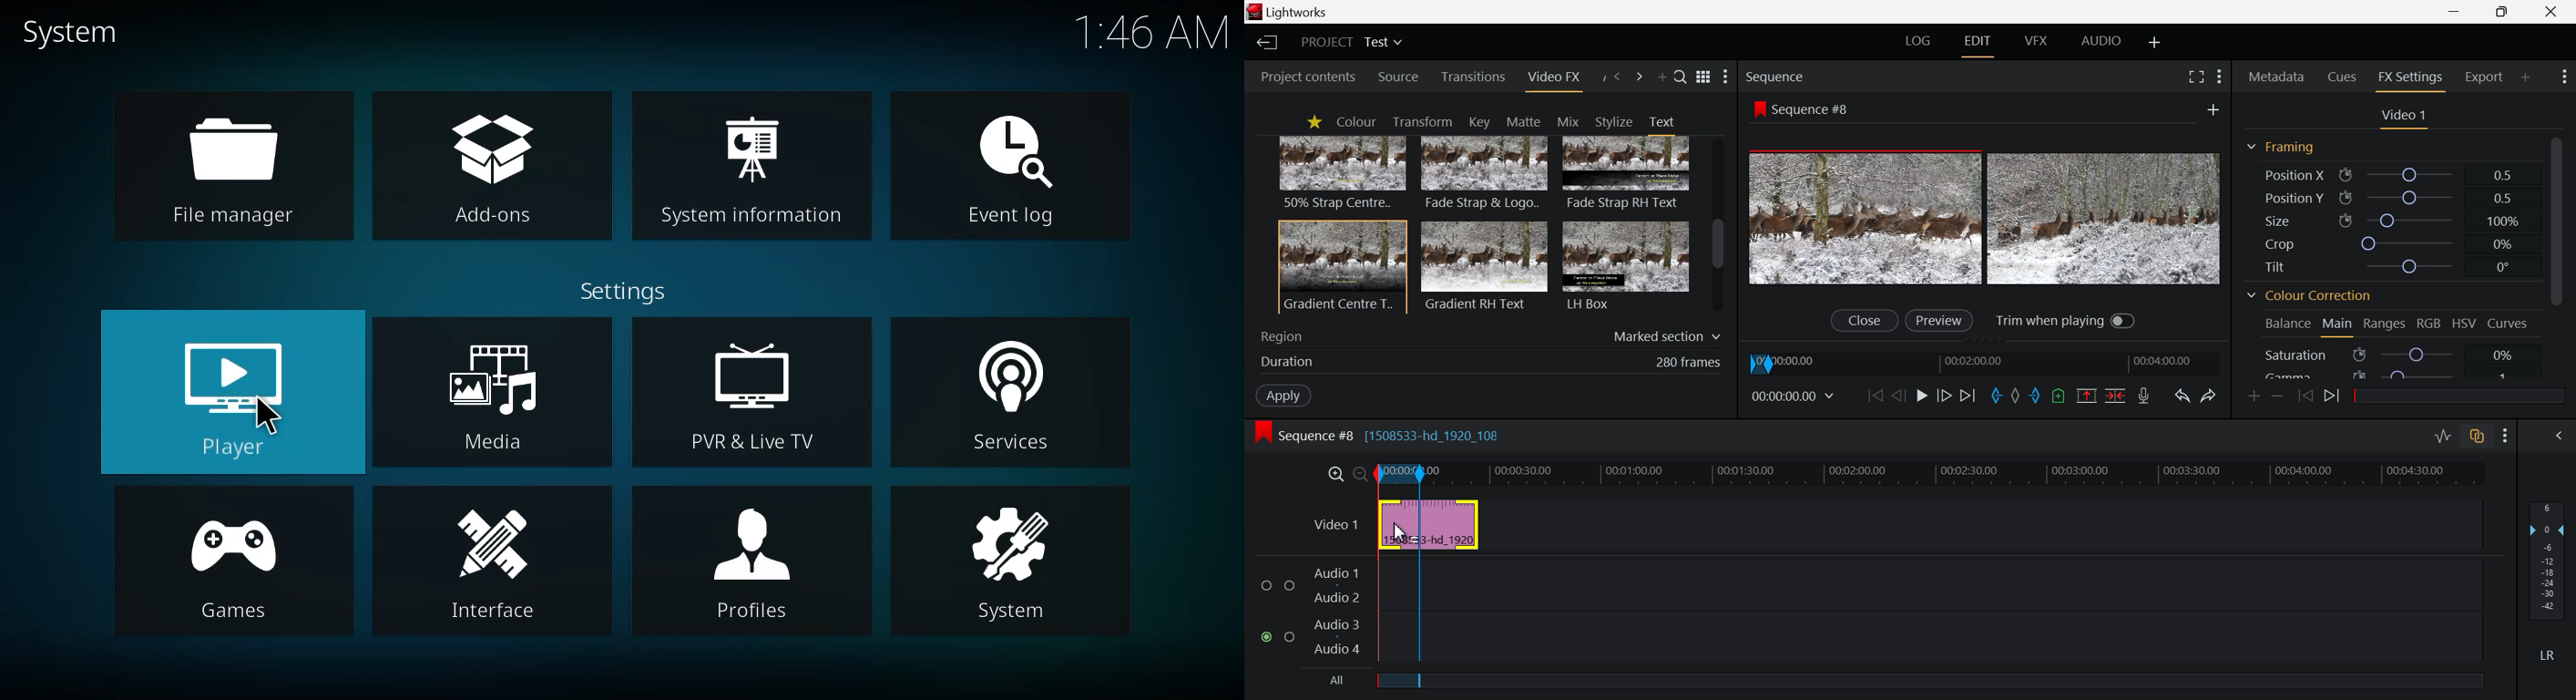 The height and width of the screenshot is (700, 2576). What do you see at coordinates (1639, 77) in the screenshot?
I see `Next Panel` at bounding box center [1639, 77].